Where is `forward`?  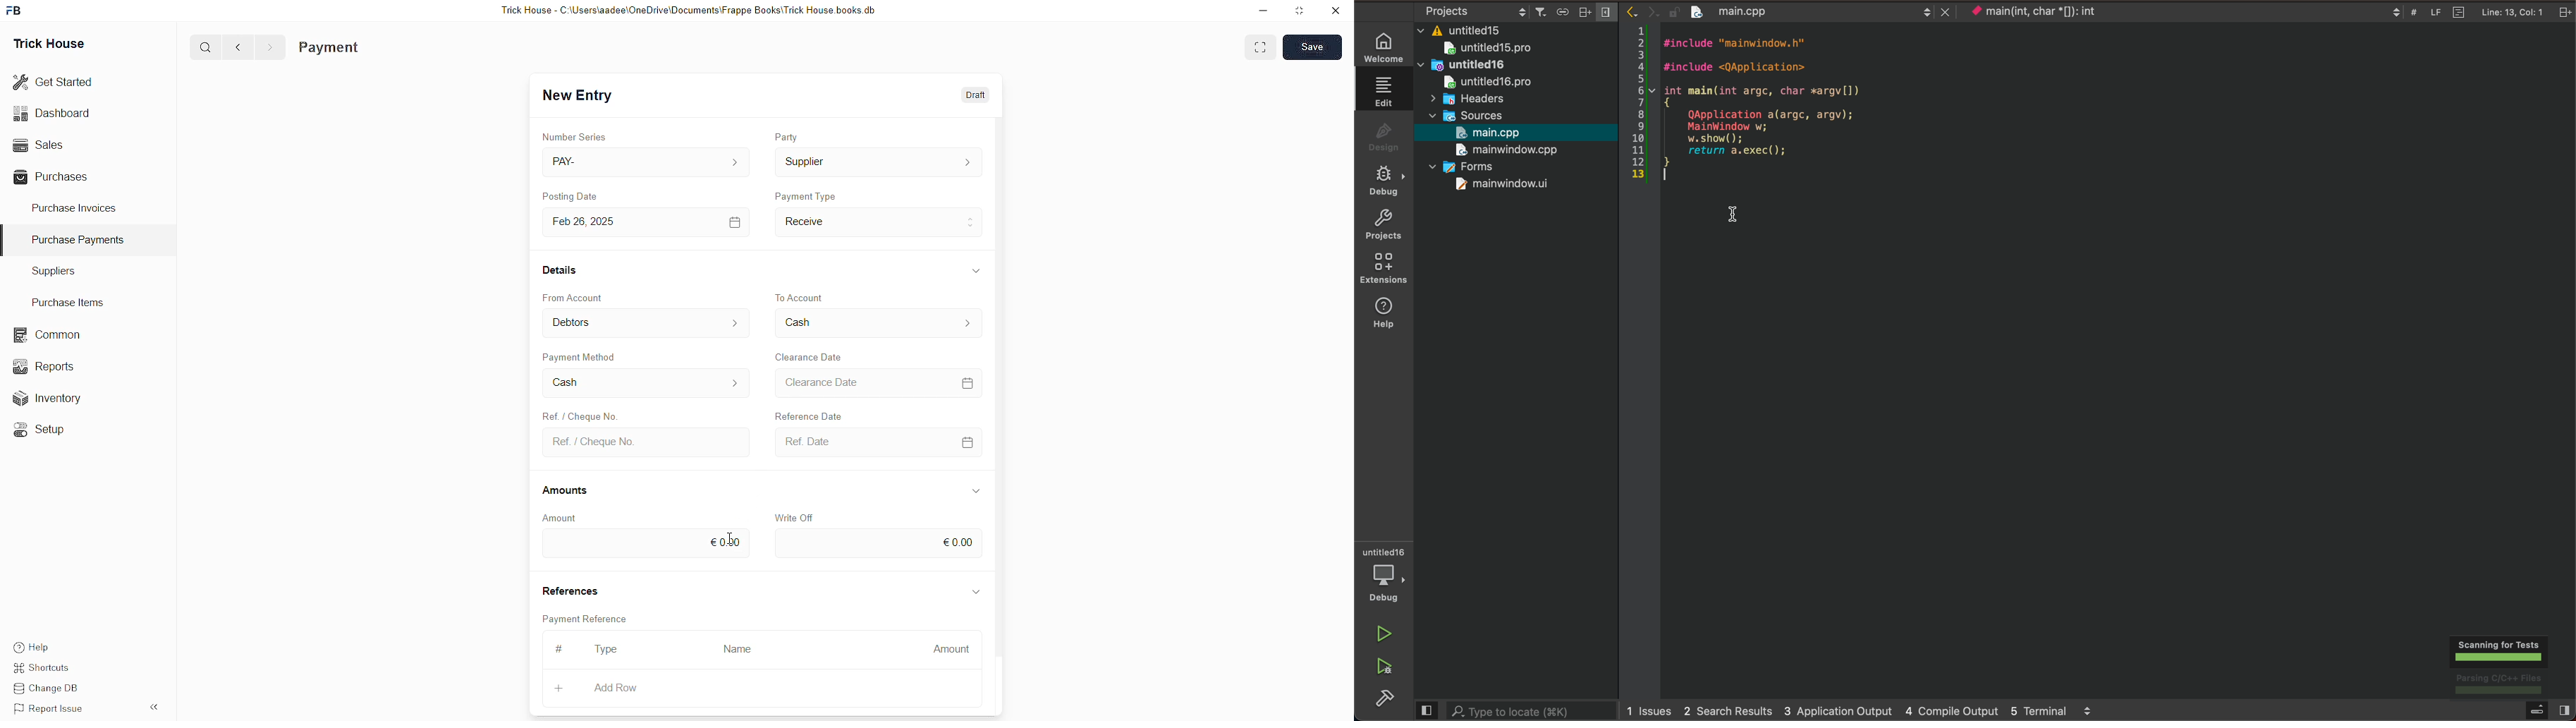 forward is located at coordinates (269, 47).